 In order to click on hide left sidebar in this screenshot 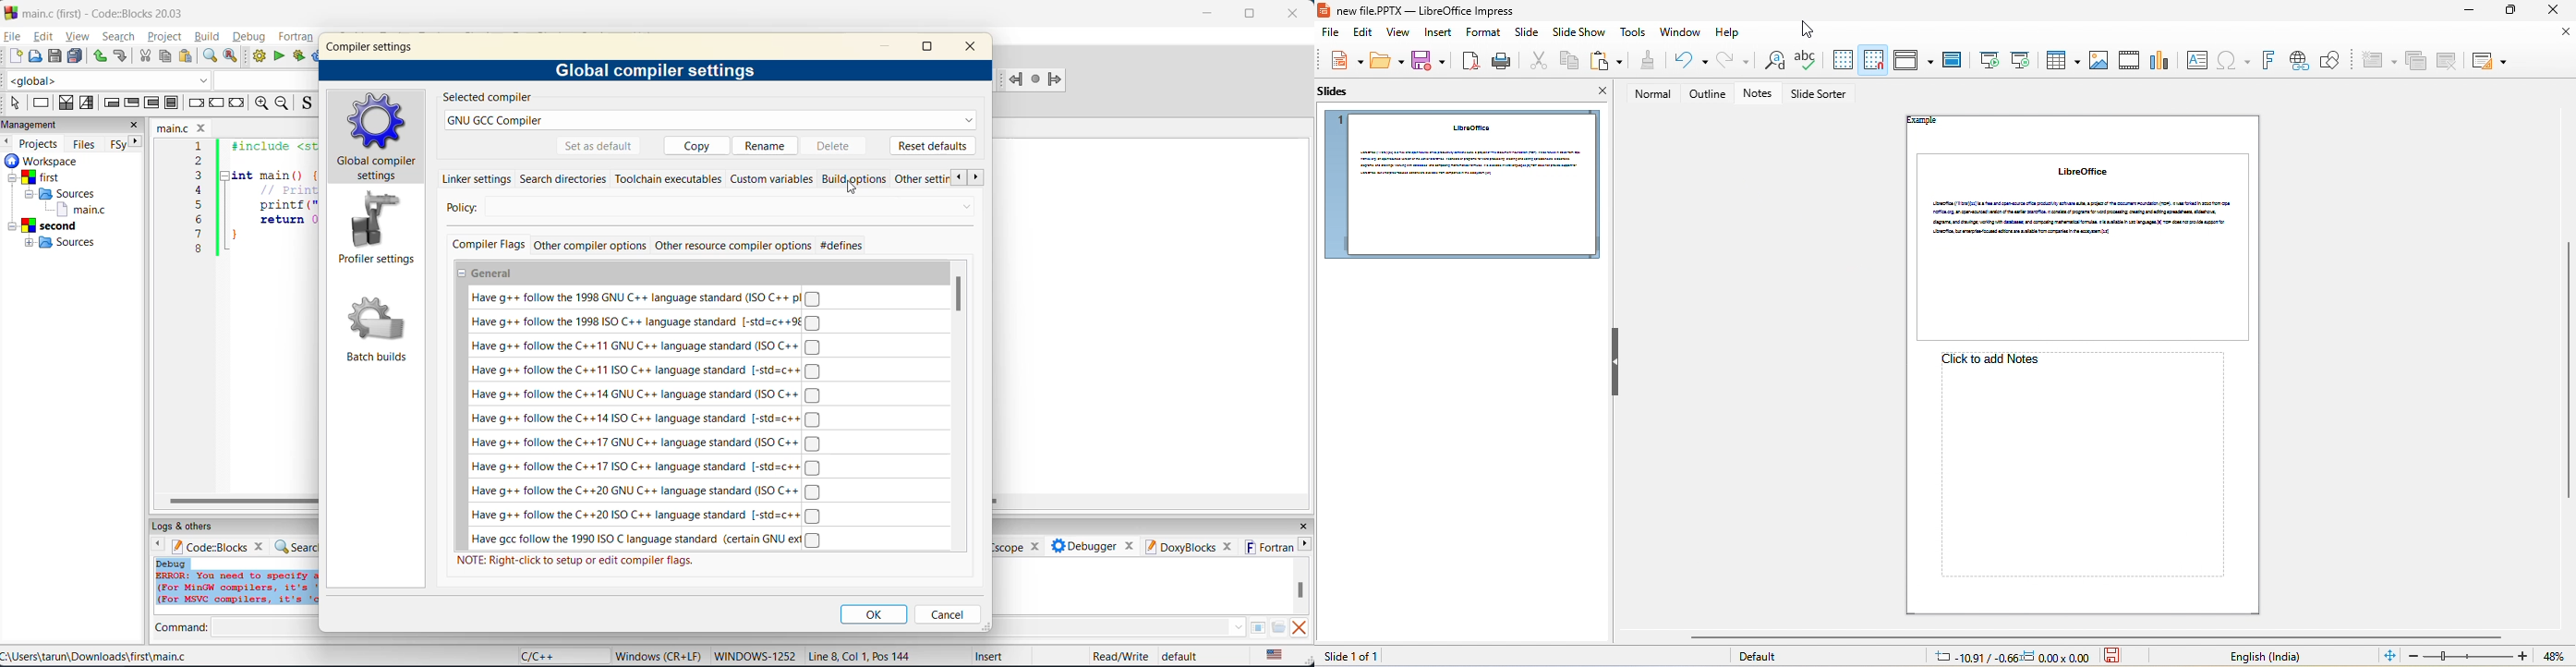, I will do `click(1615, 361)`.